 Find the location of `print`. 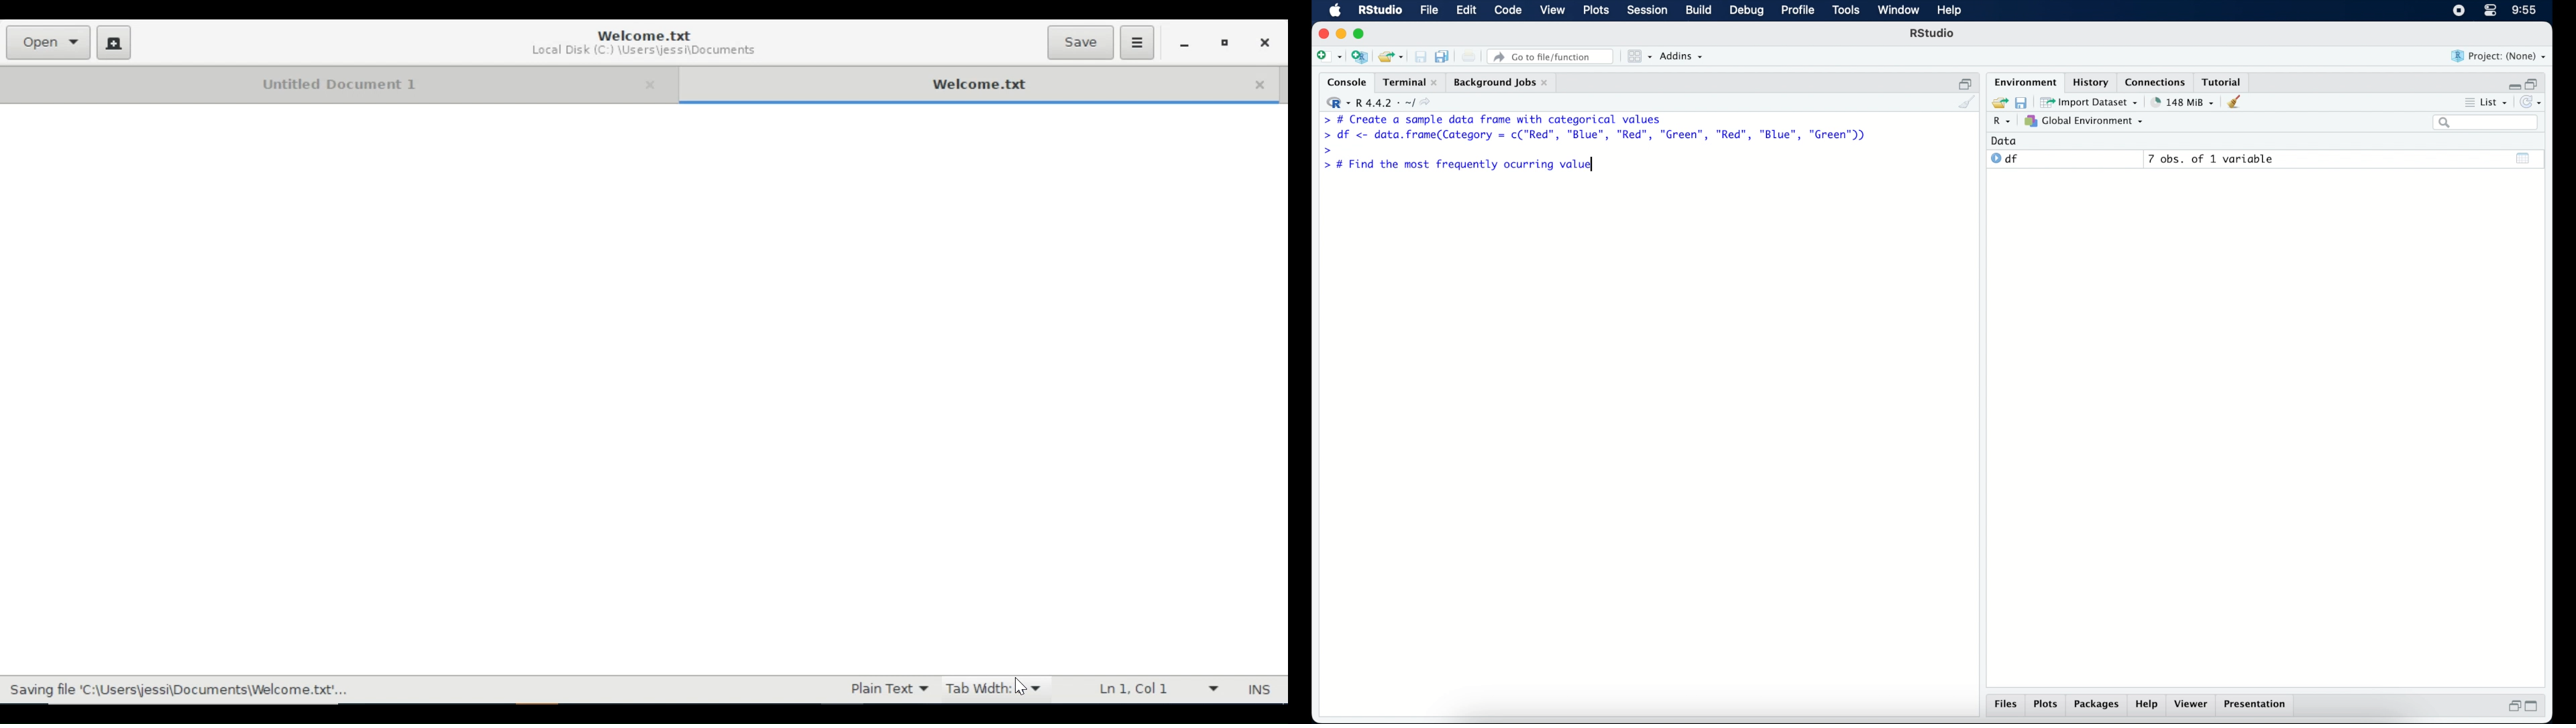

print is located at coordinates (1469, 56).